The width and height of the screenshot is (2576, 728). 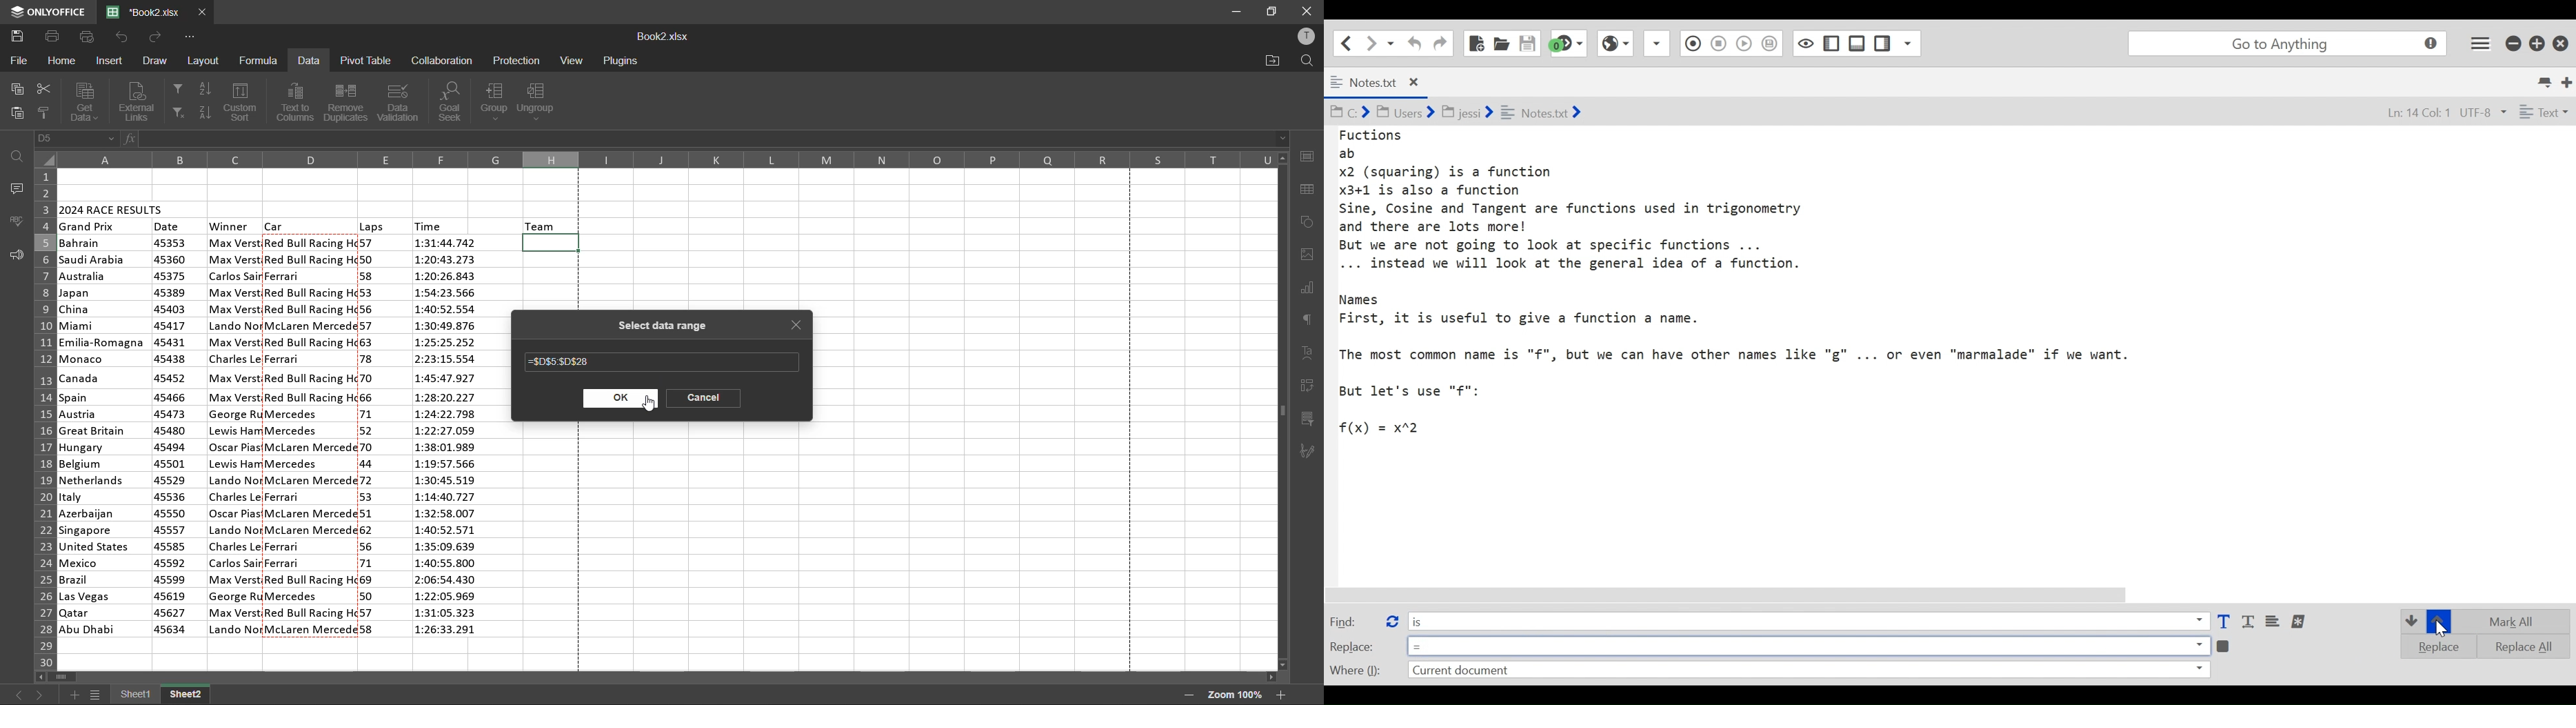 What do you see at coordinates (19, 156) in the screenshot?
I see `find` at bounding box center [19, 156].